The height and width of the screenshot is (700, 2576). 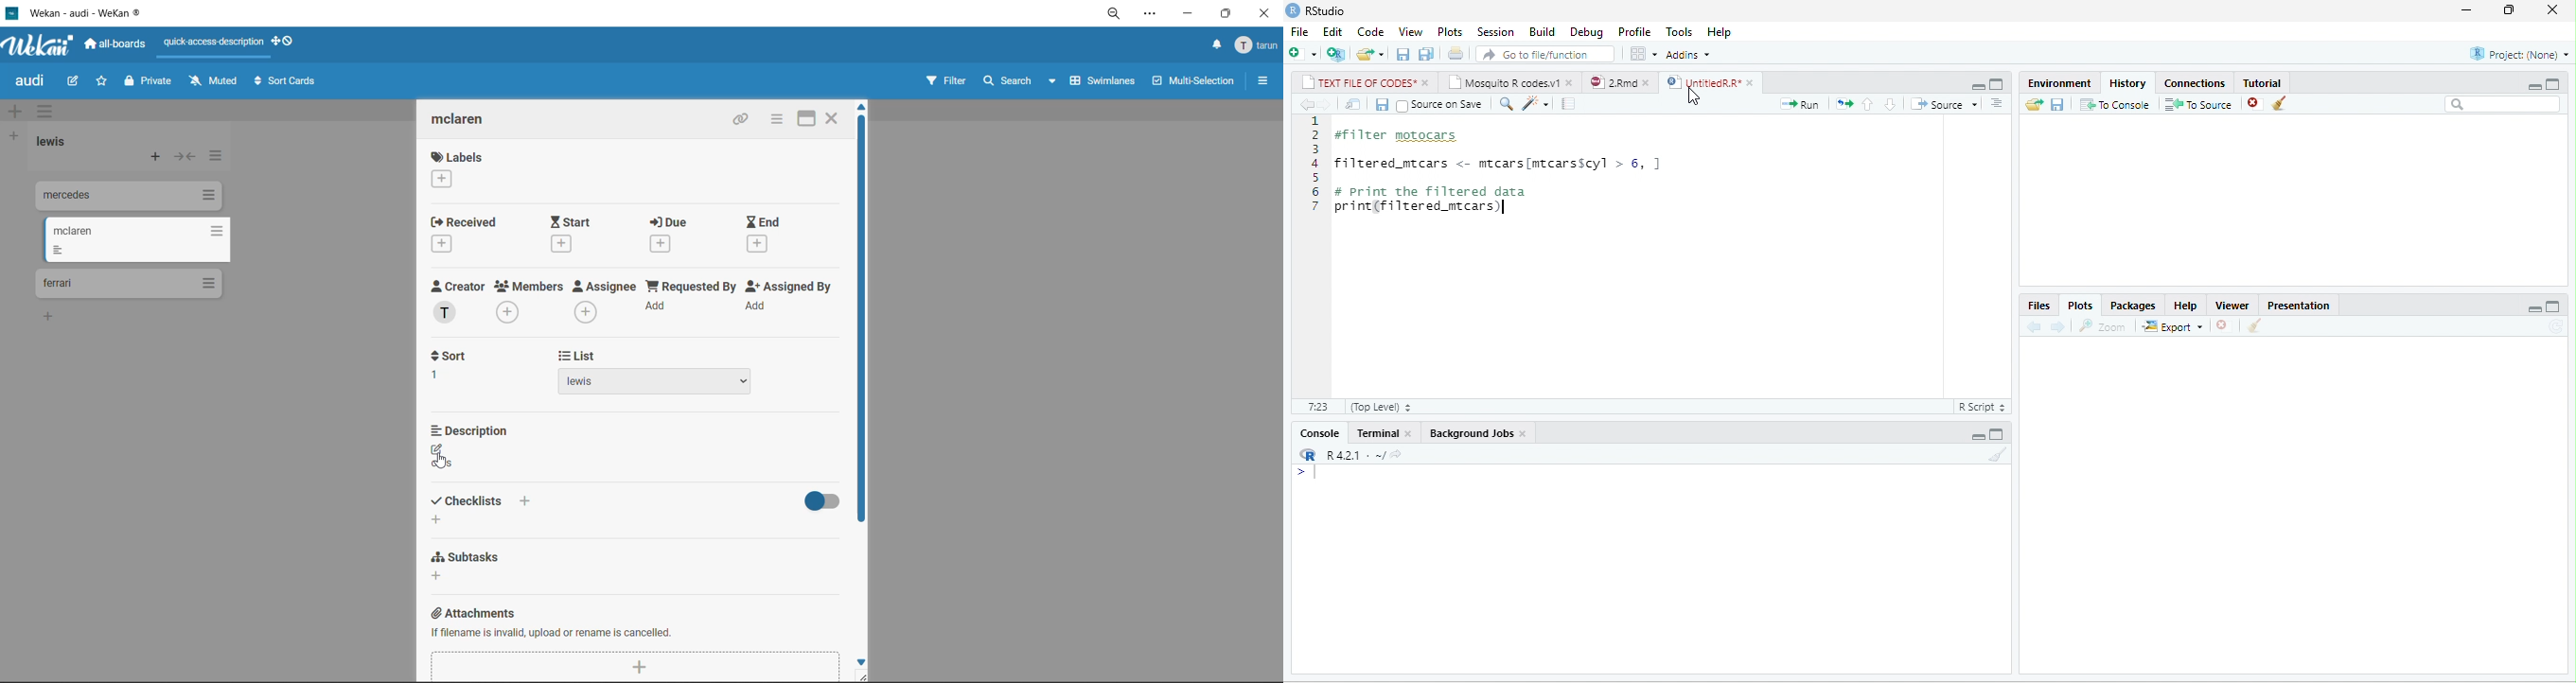 I want to click on up, so click(x=1868, y=105).